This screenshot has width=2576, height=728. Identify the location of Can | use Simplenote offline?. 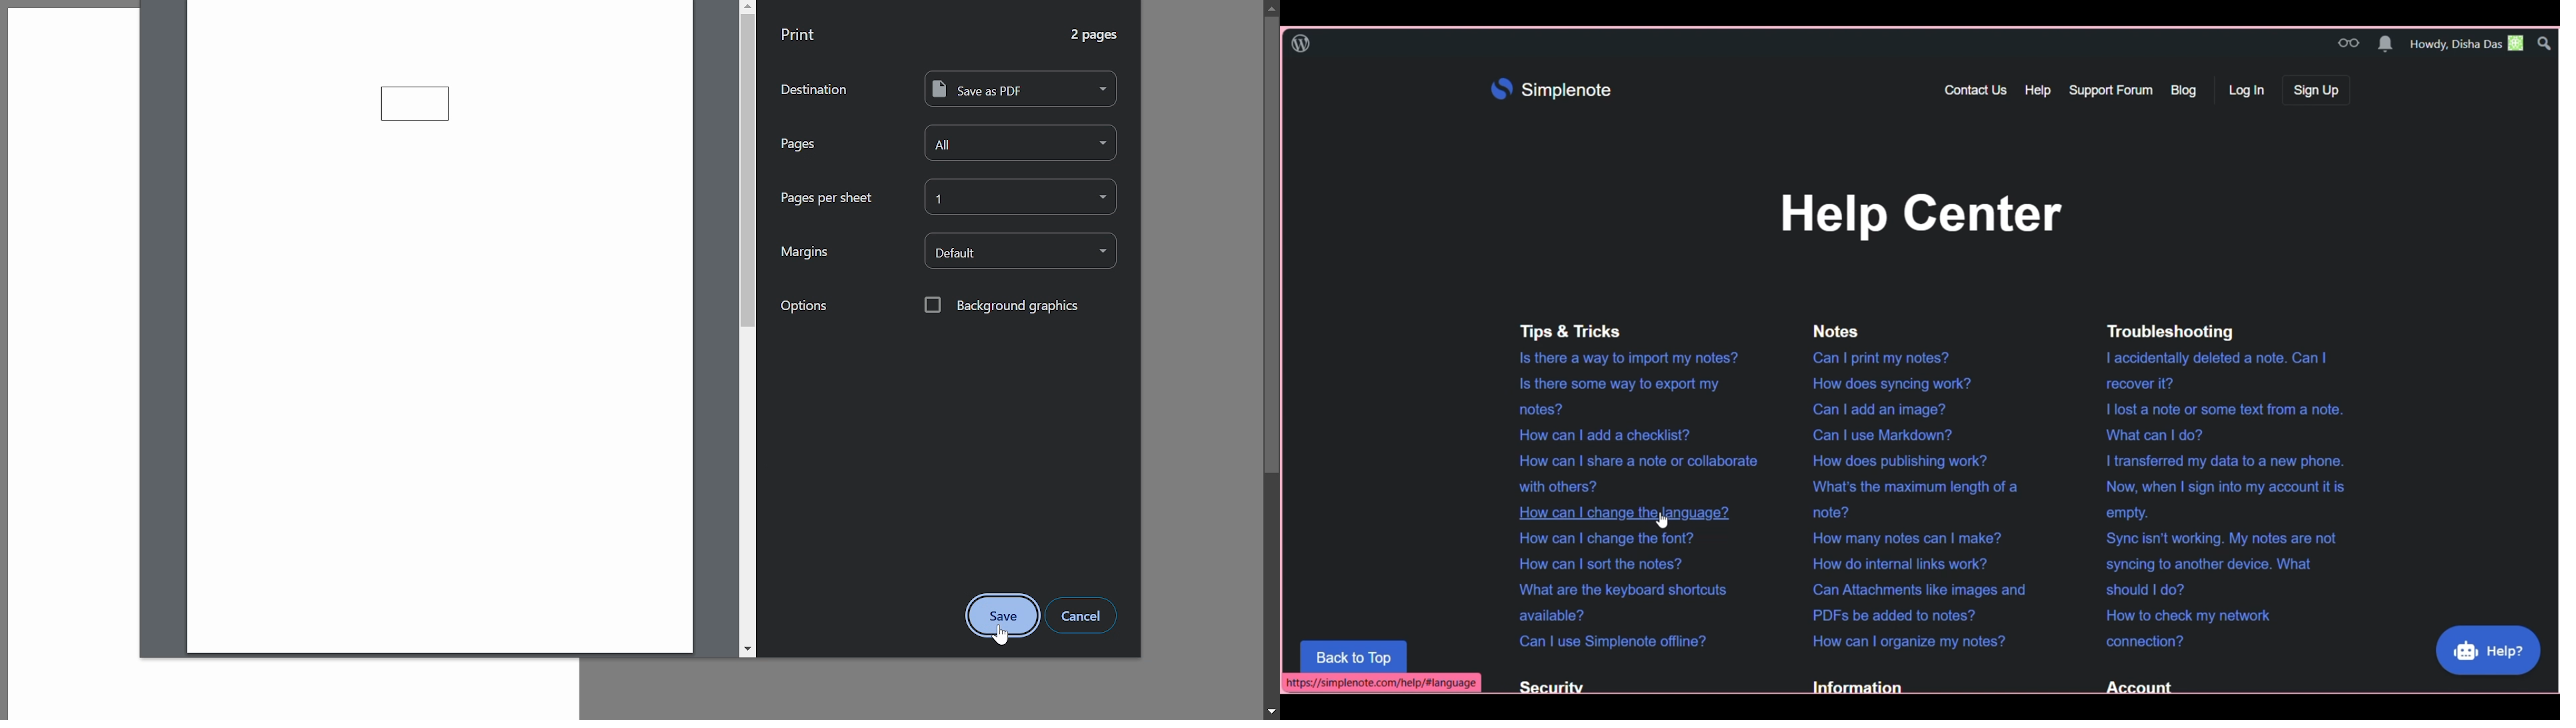
(1607, 639).